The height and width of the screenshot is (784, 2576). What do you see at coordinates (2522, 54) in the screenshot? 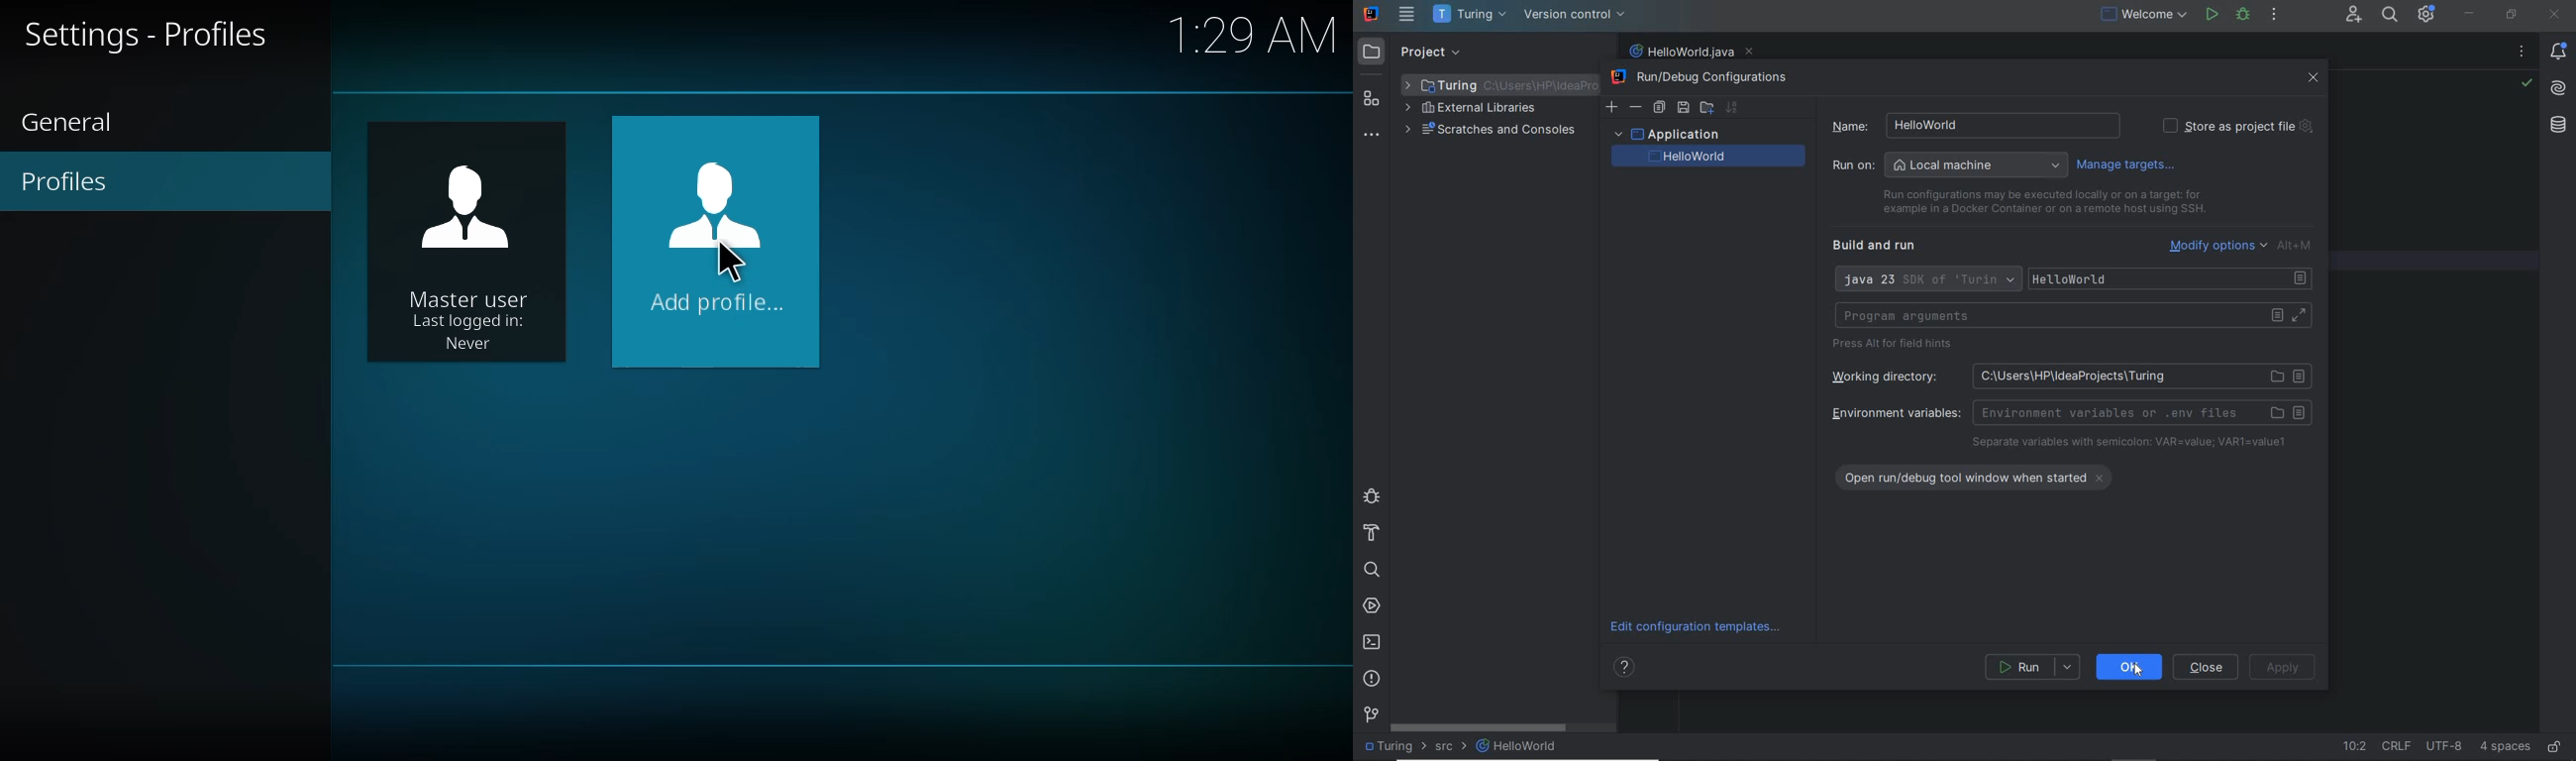
I see `recent files, tab actions` at bounding box center [2522, 54].